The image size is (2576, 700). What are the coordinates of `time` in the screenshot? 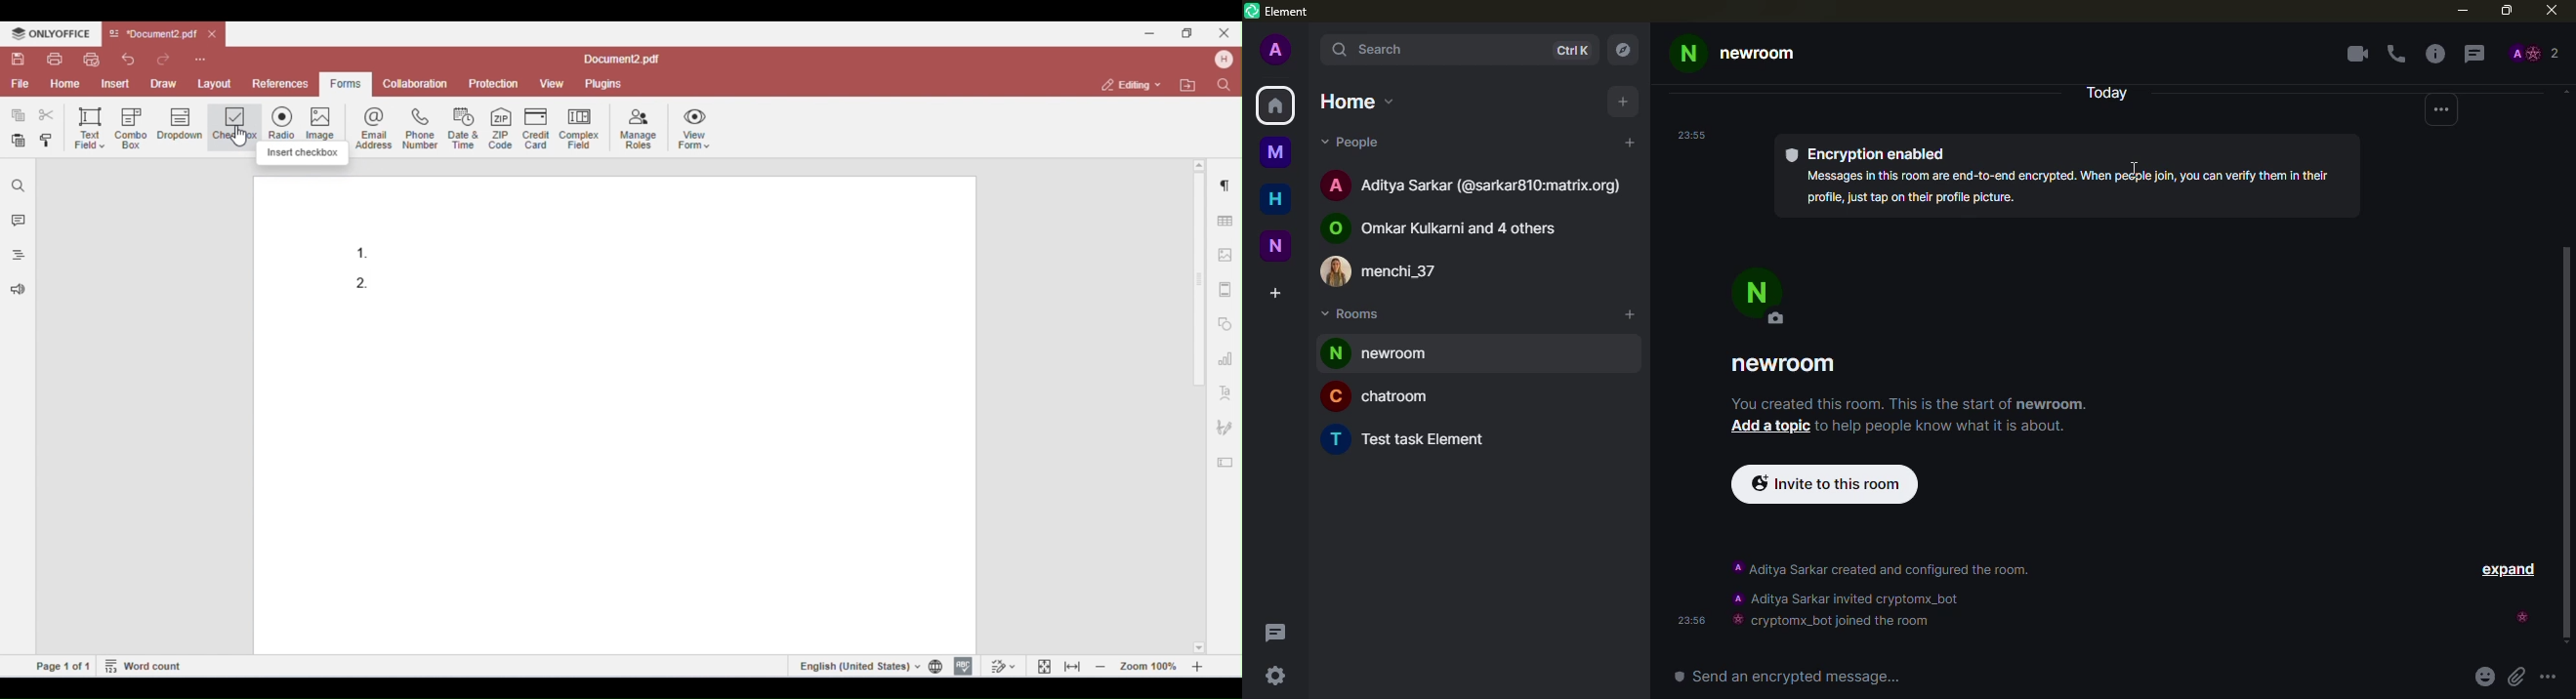 It's located at (1693, 135).